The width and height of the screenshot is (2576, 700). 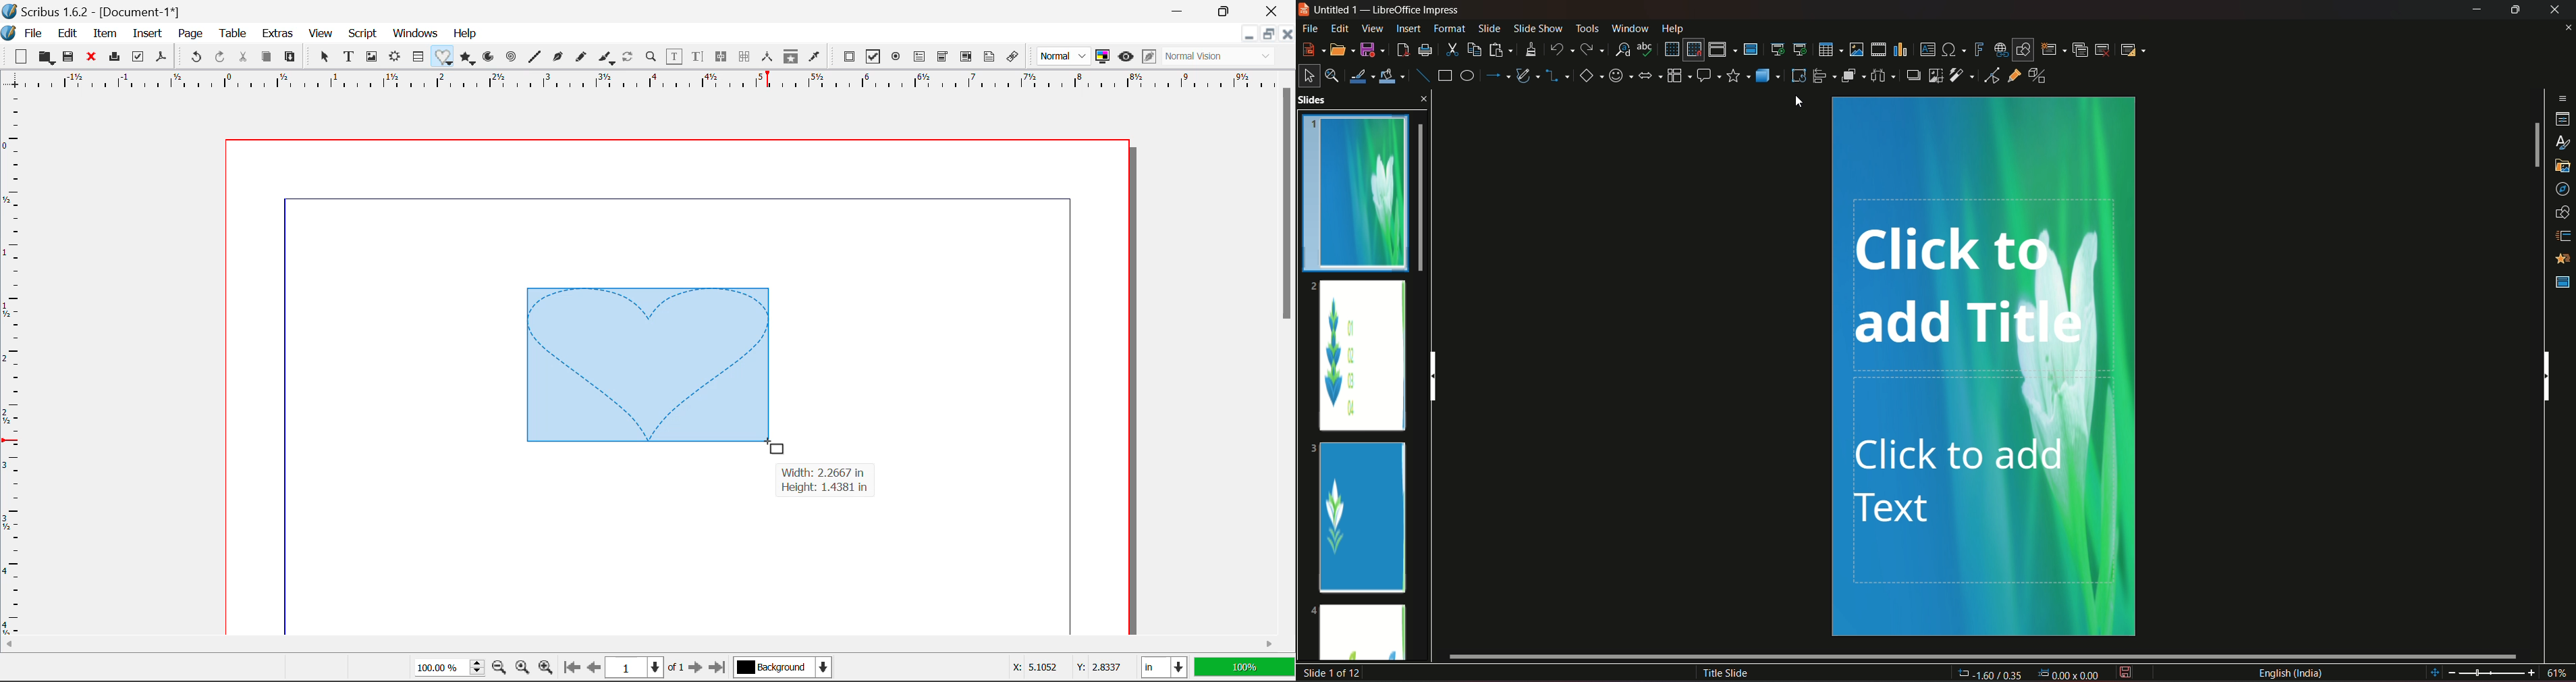 I want to click on Close, so click(x=94, y=59).